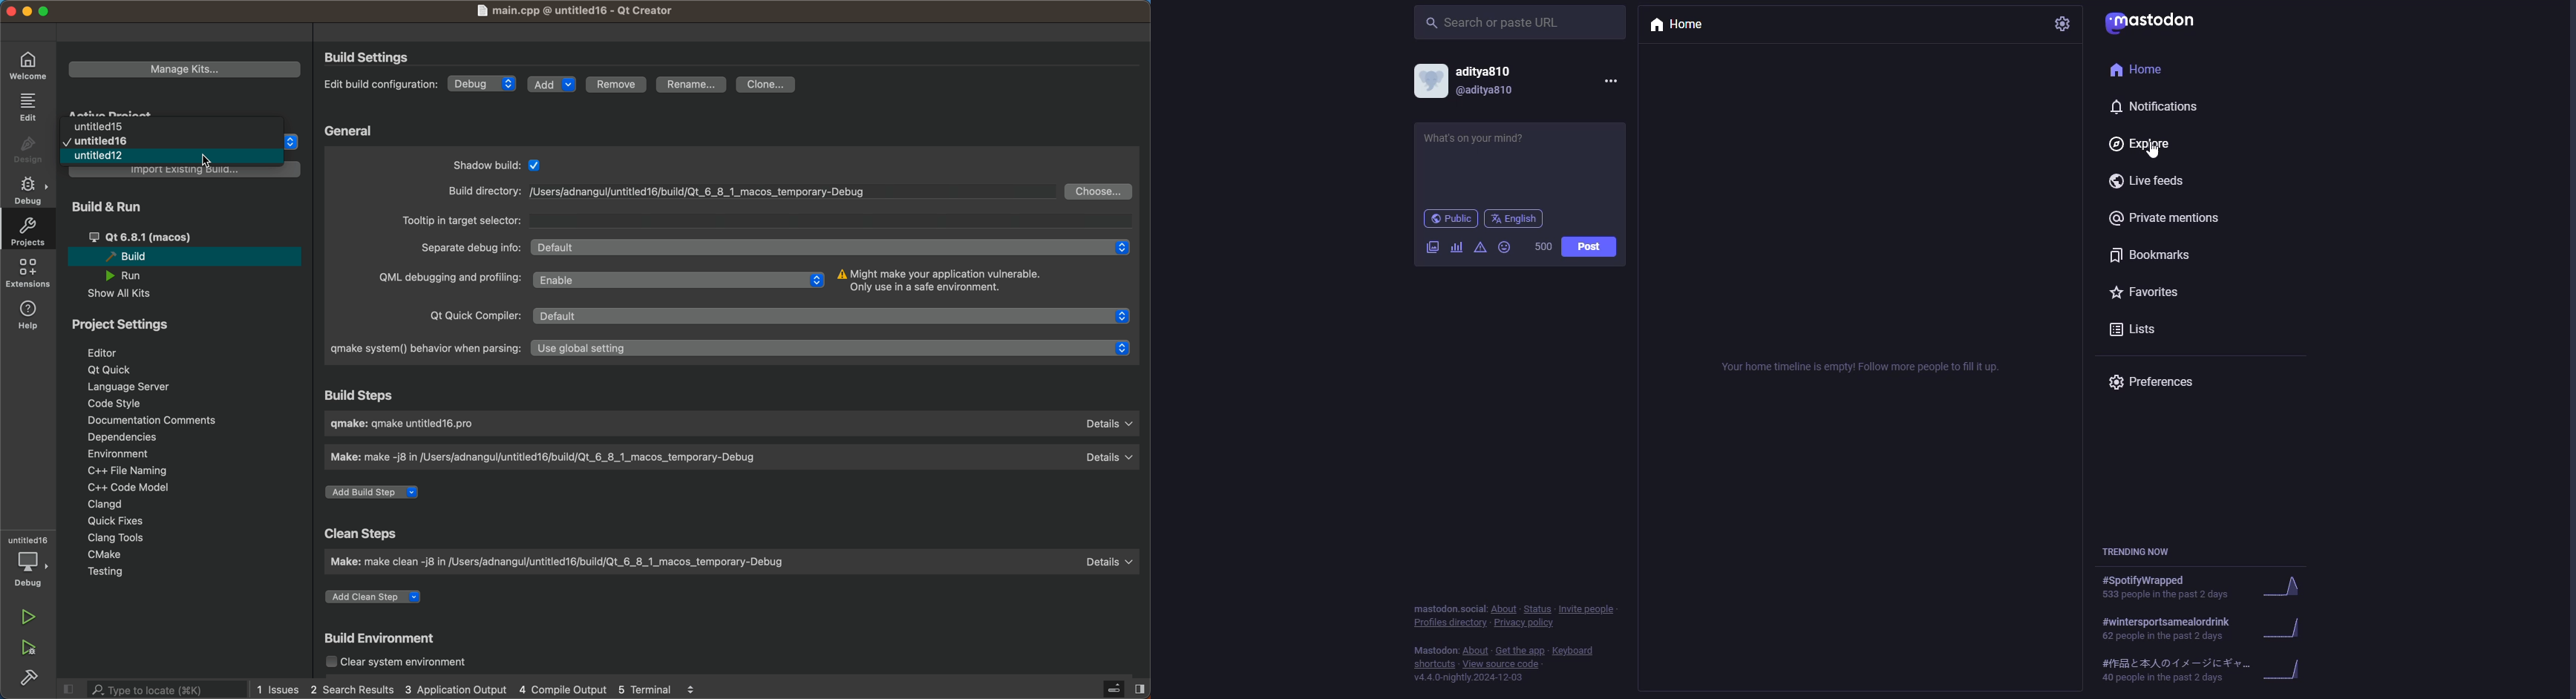 This screenshot has height=700, width=2576. I want to click on build, so click(383, 637).